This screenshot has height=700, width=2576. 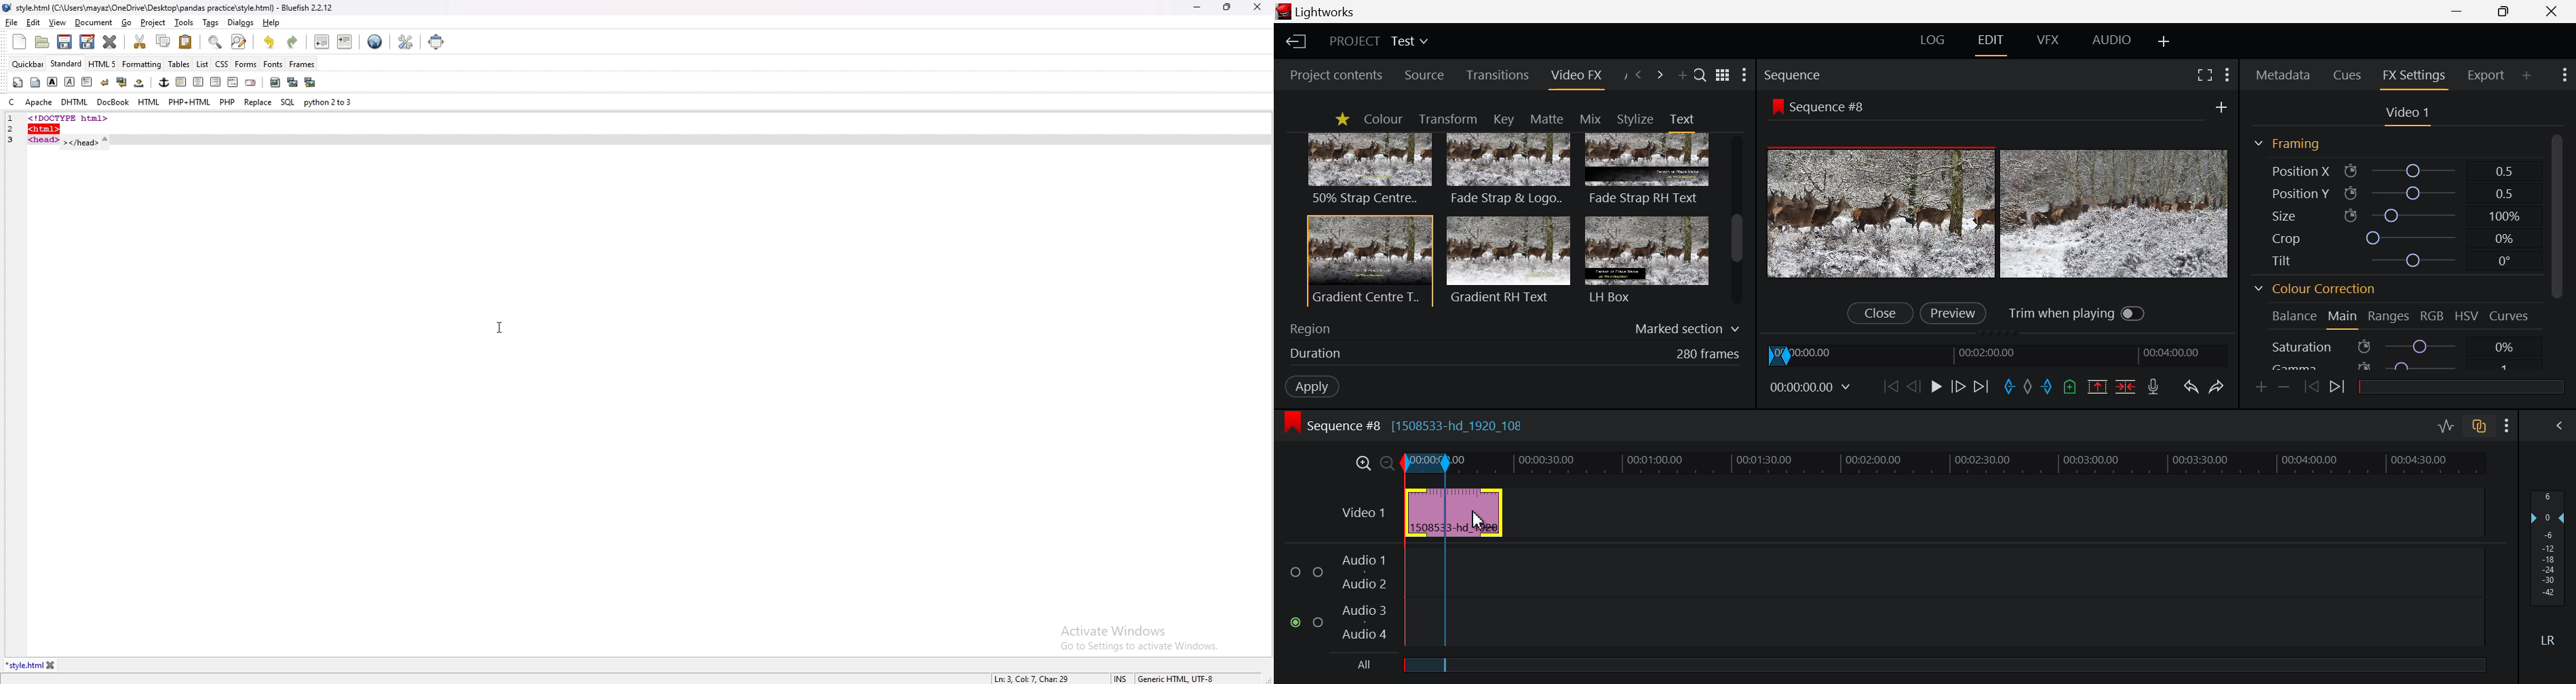 I want to click on cursor, so click(x=1481, y=522).